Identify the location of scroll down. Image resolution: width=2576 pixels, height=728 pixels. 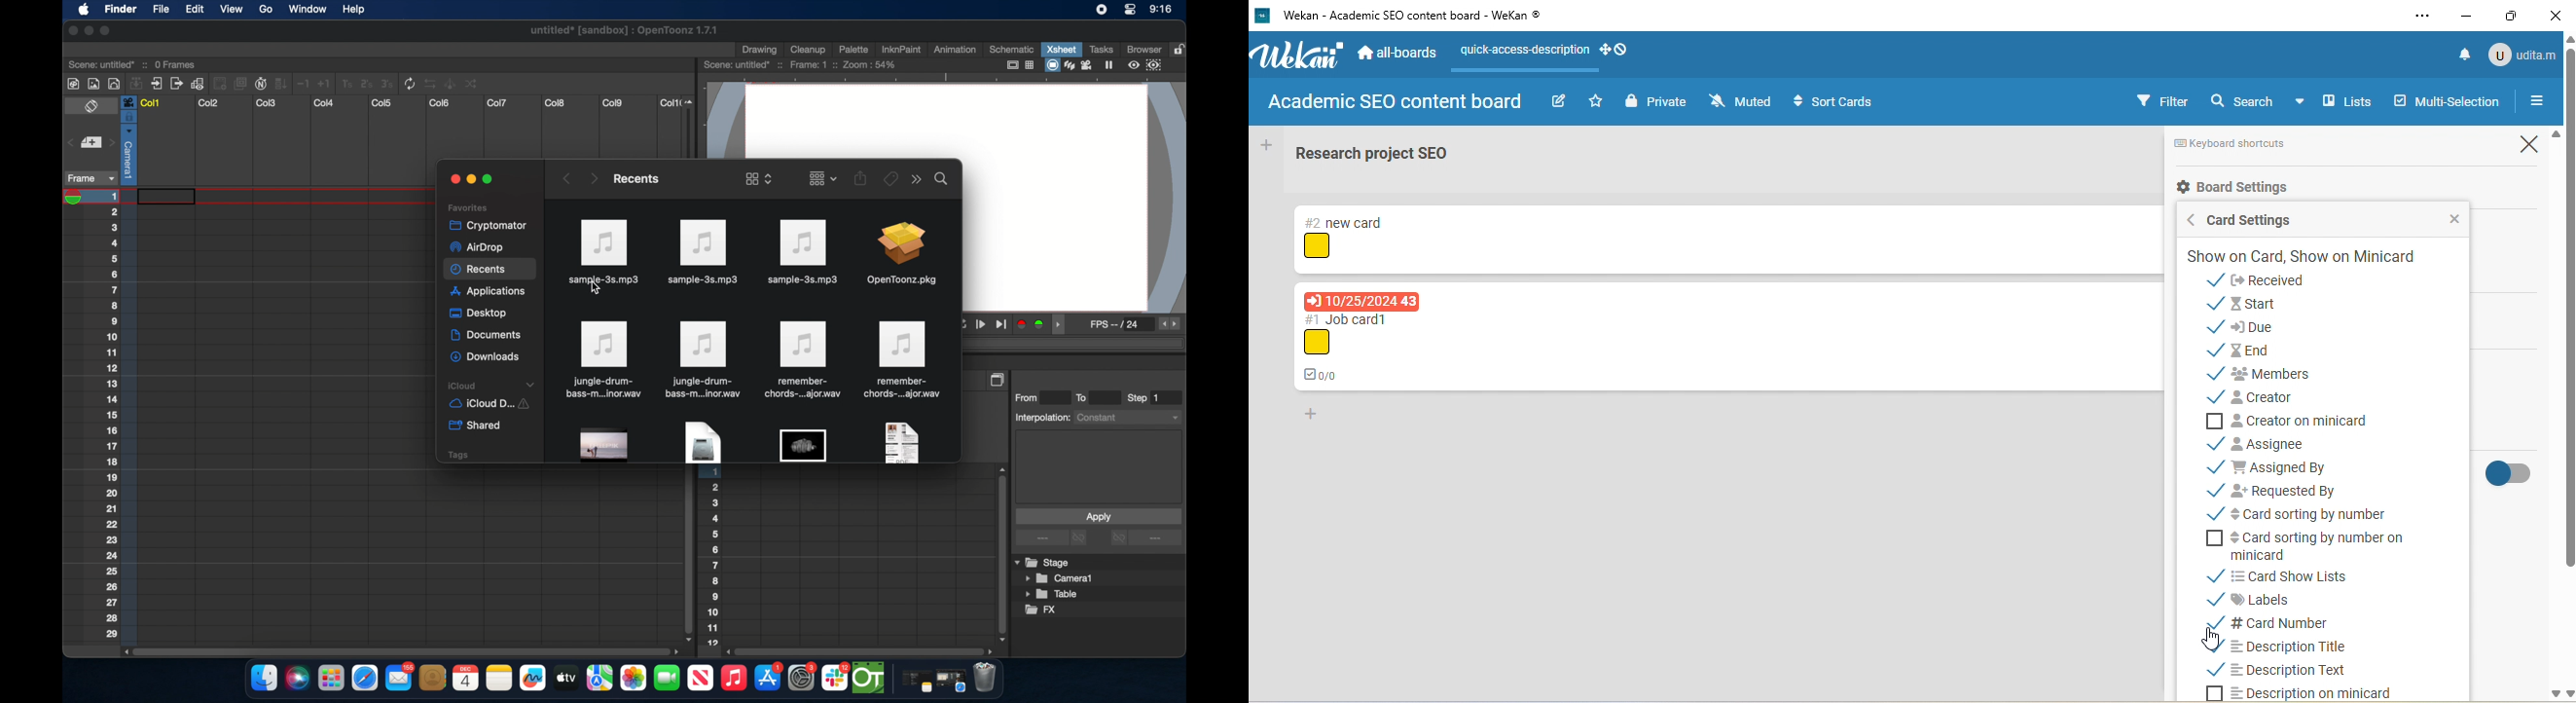
(2567, 693).